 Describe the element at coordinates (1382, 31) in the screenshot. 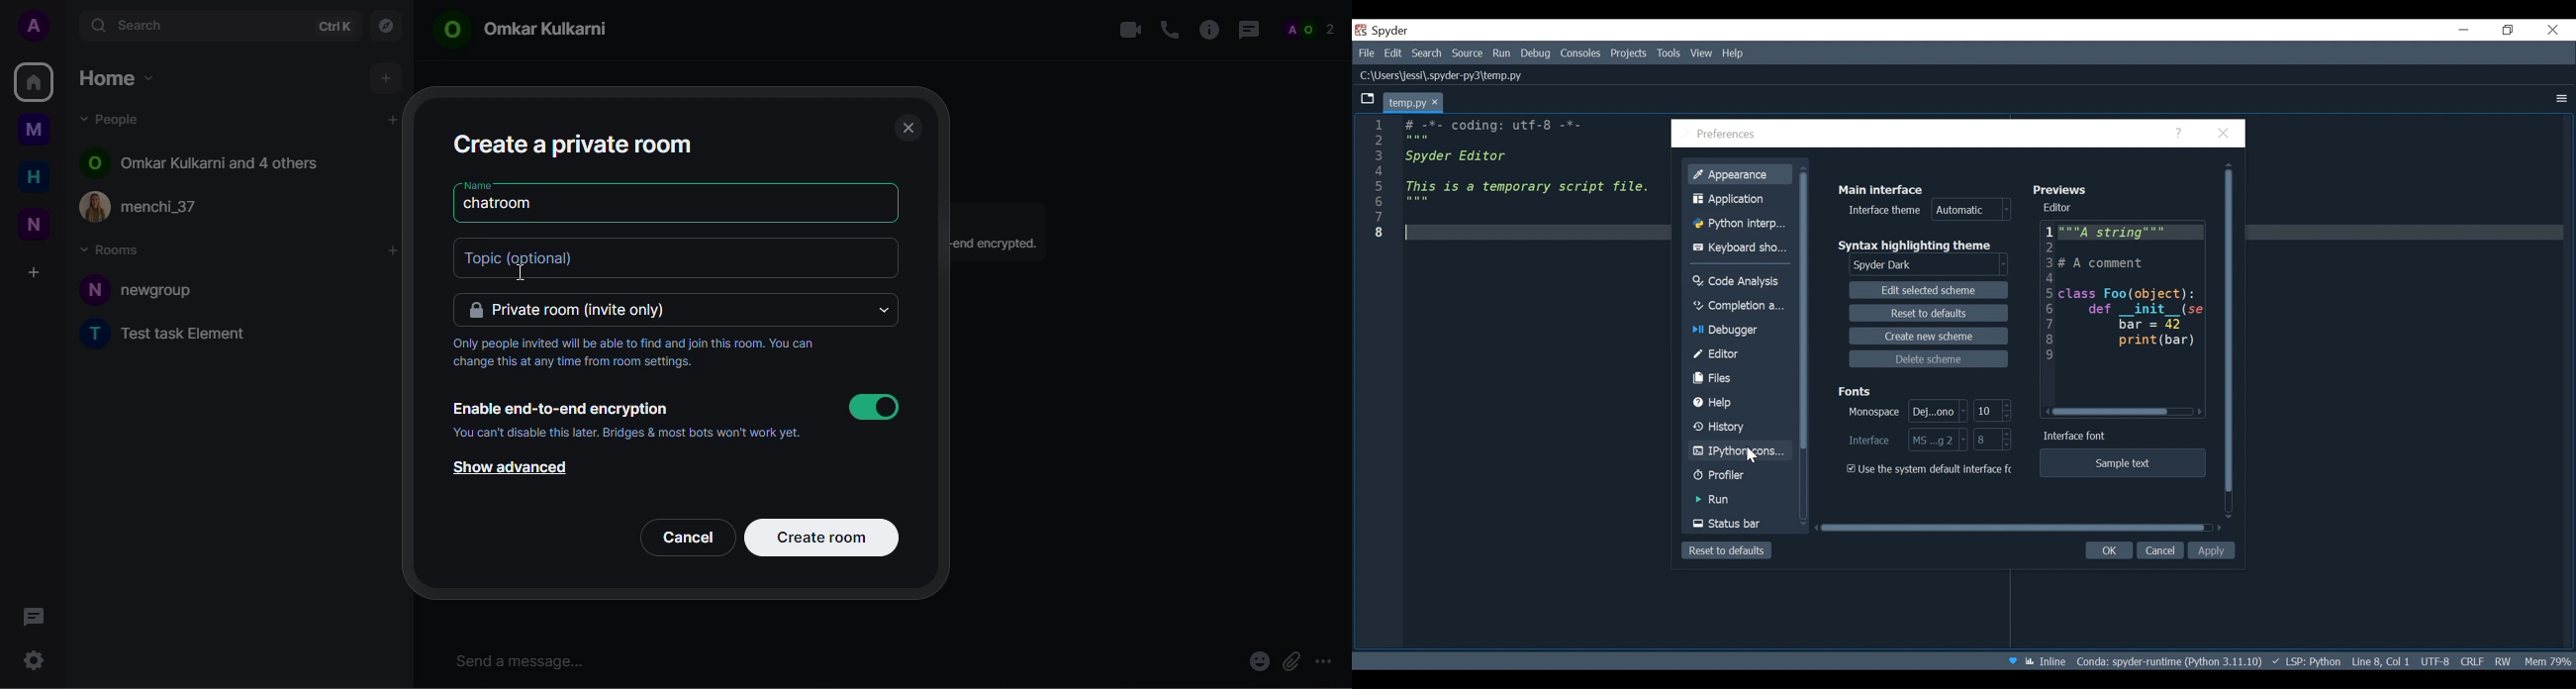

I see `Spyder Desktop Icon` at that location.